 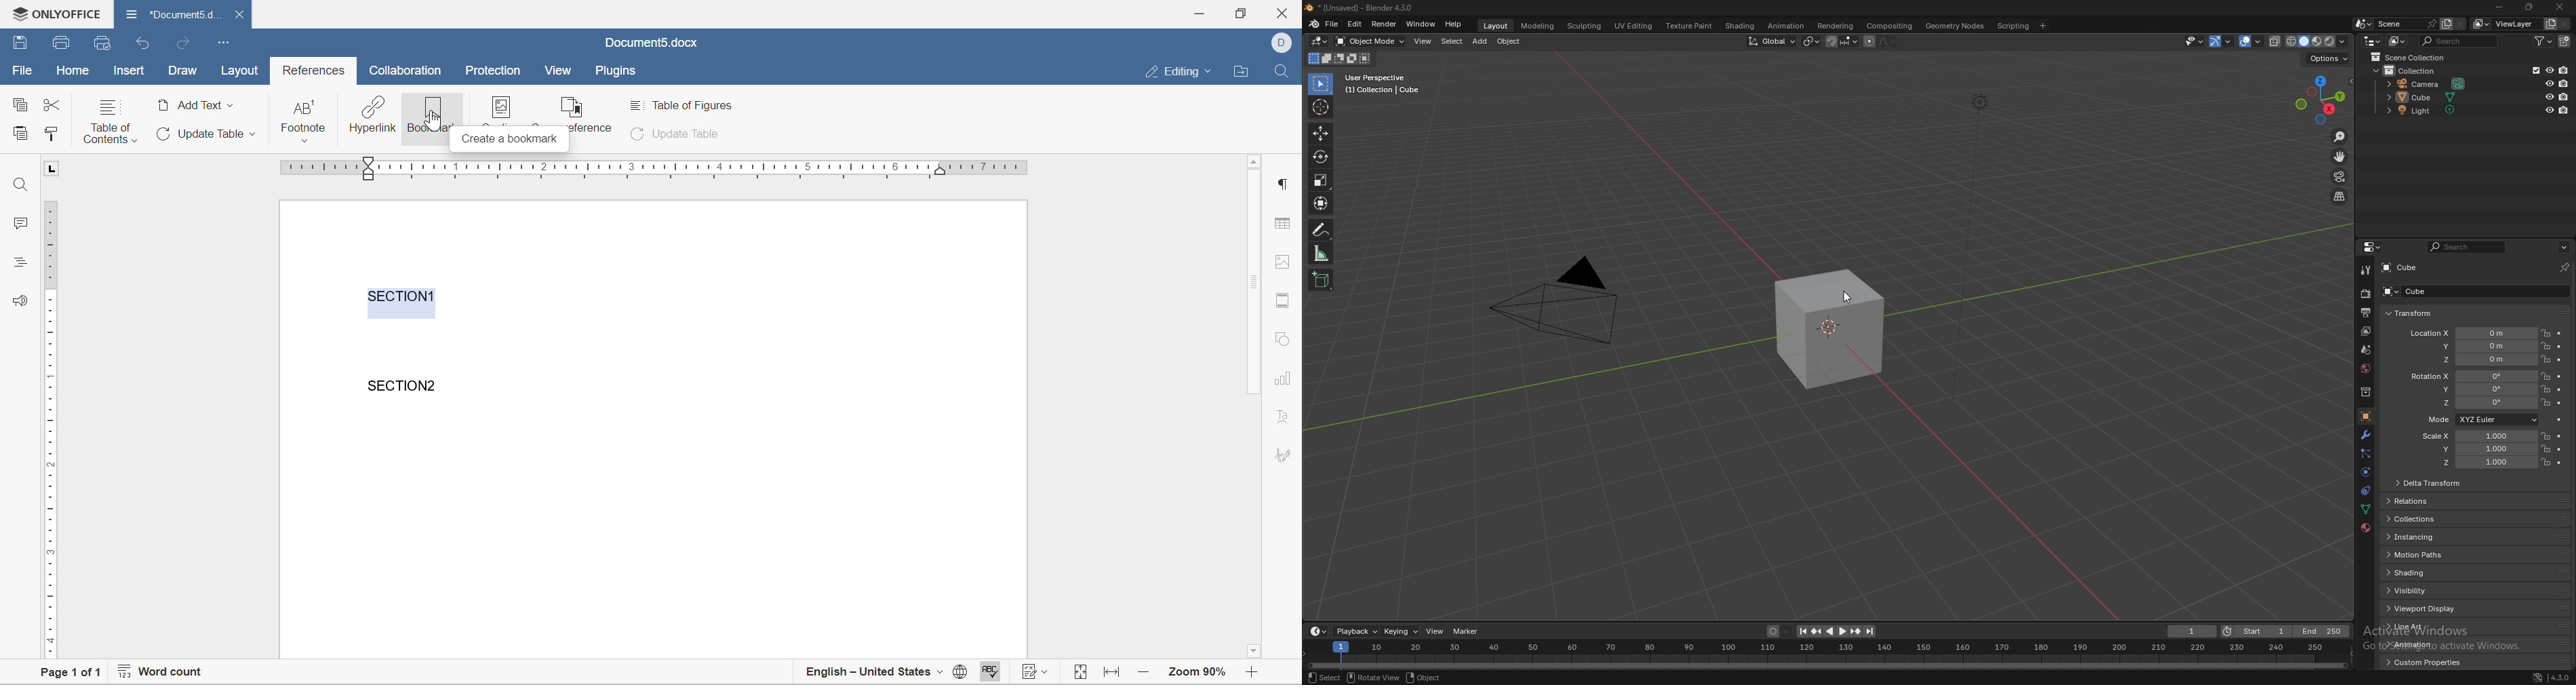 What do you see at coordinates (2340, 197) in the screenshot?
I see `orthographic/perspective` at bounding box center [2340, 197].